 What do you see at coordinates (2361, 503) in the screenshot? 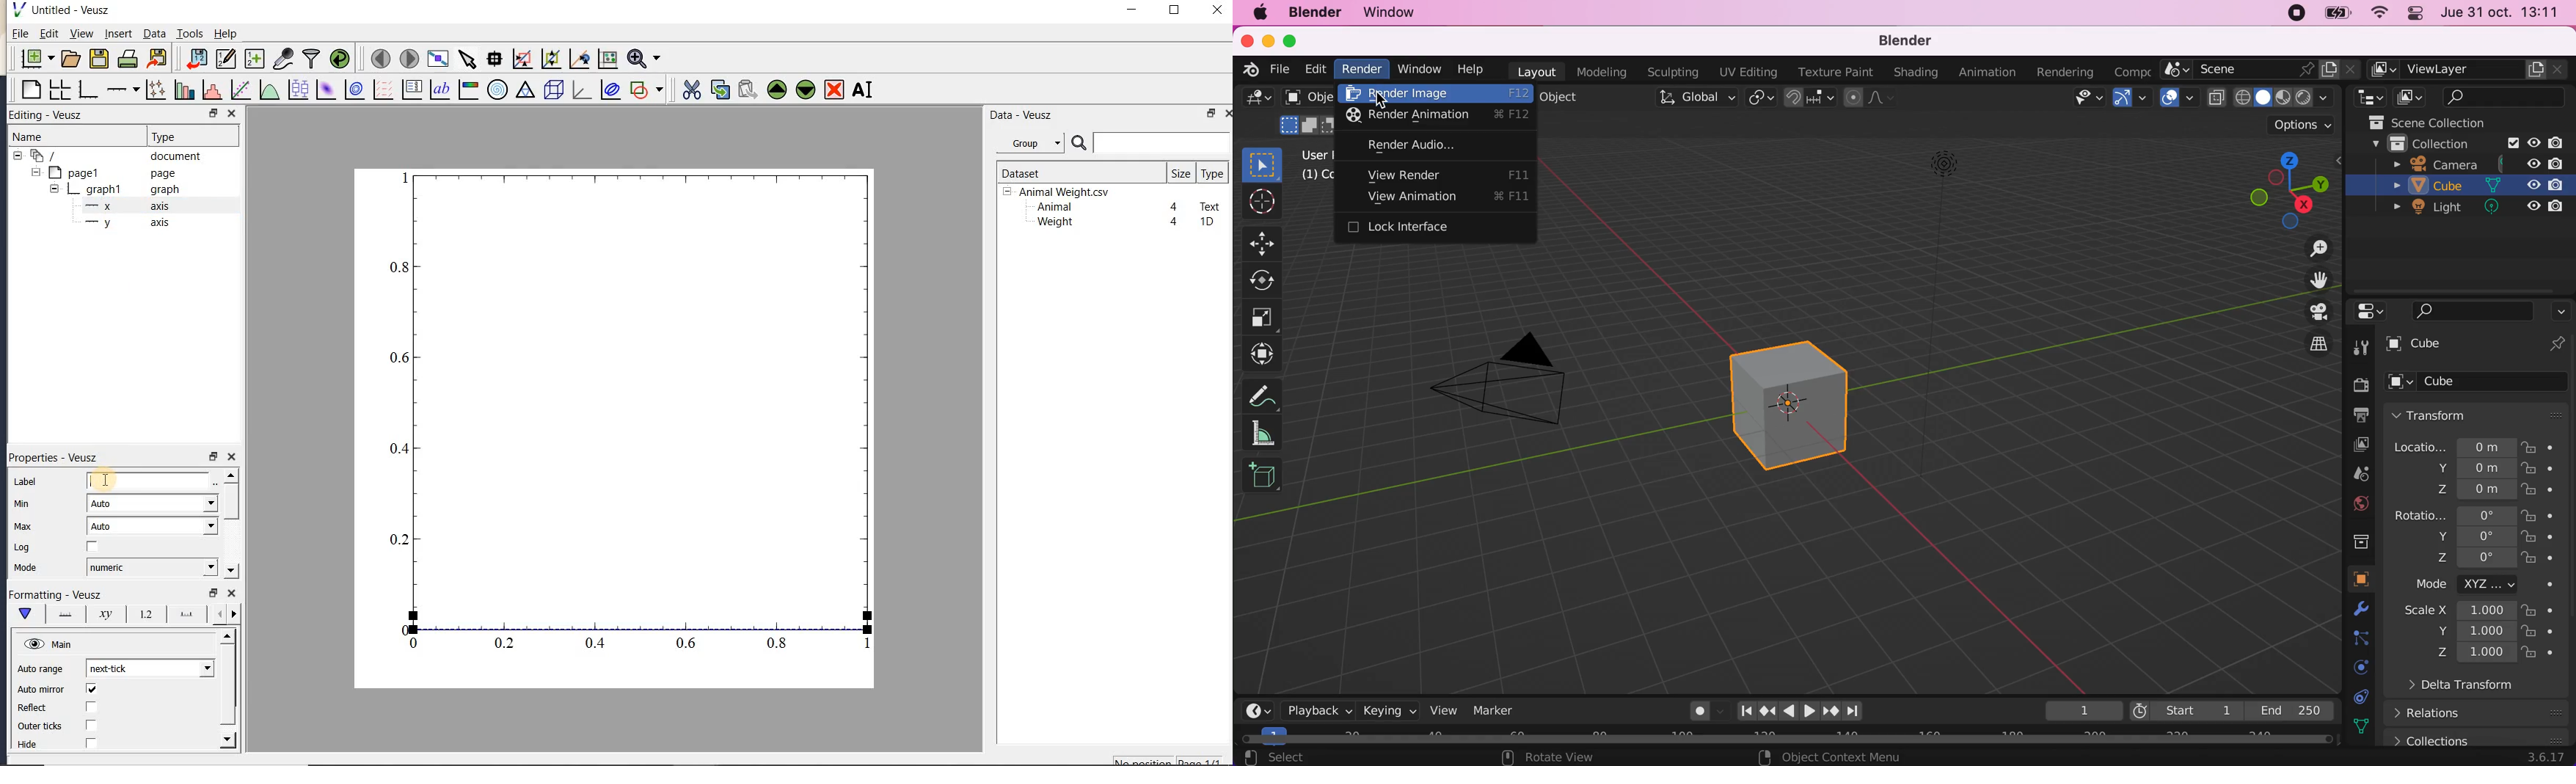
I see `world` at bounding box center [2361, 503].